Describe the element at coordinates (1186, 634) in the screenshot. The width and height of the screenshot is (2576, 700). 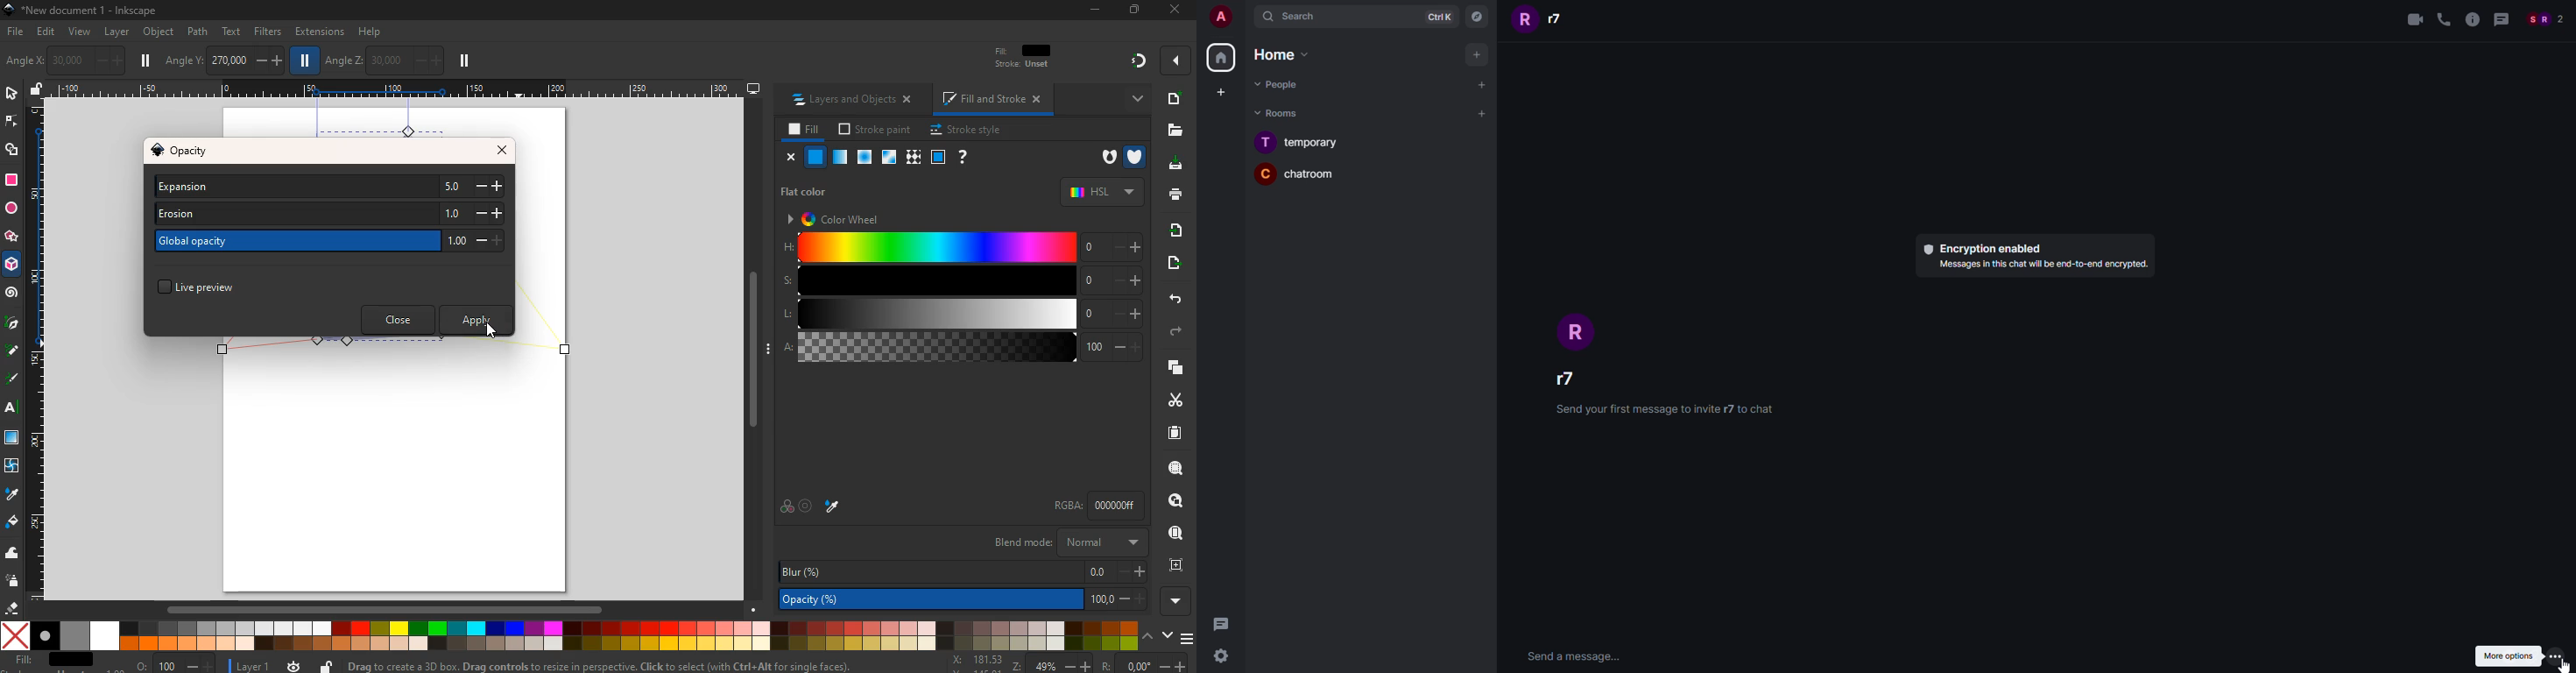
I see `menu` at that location.